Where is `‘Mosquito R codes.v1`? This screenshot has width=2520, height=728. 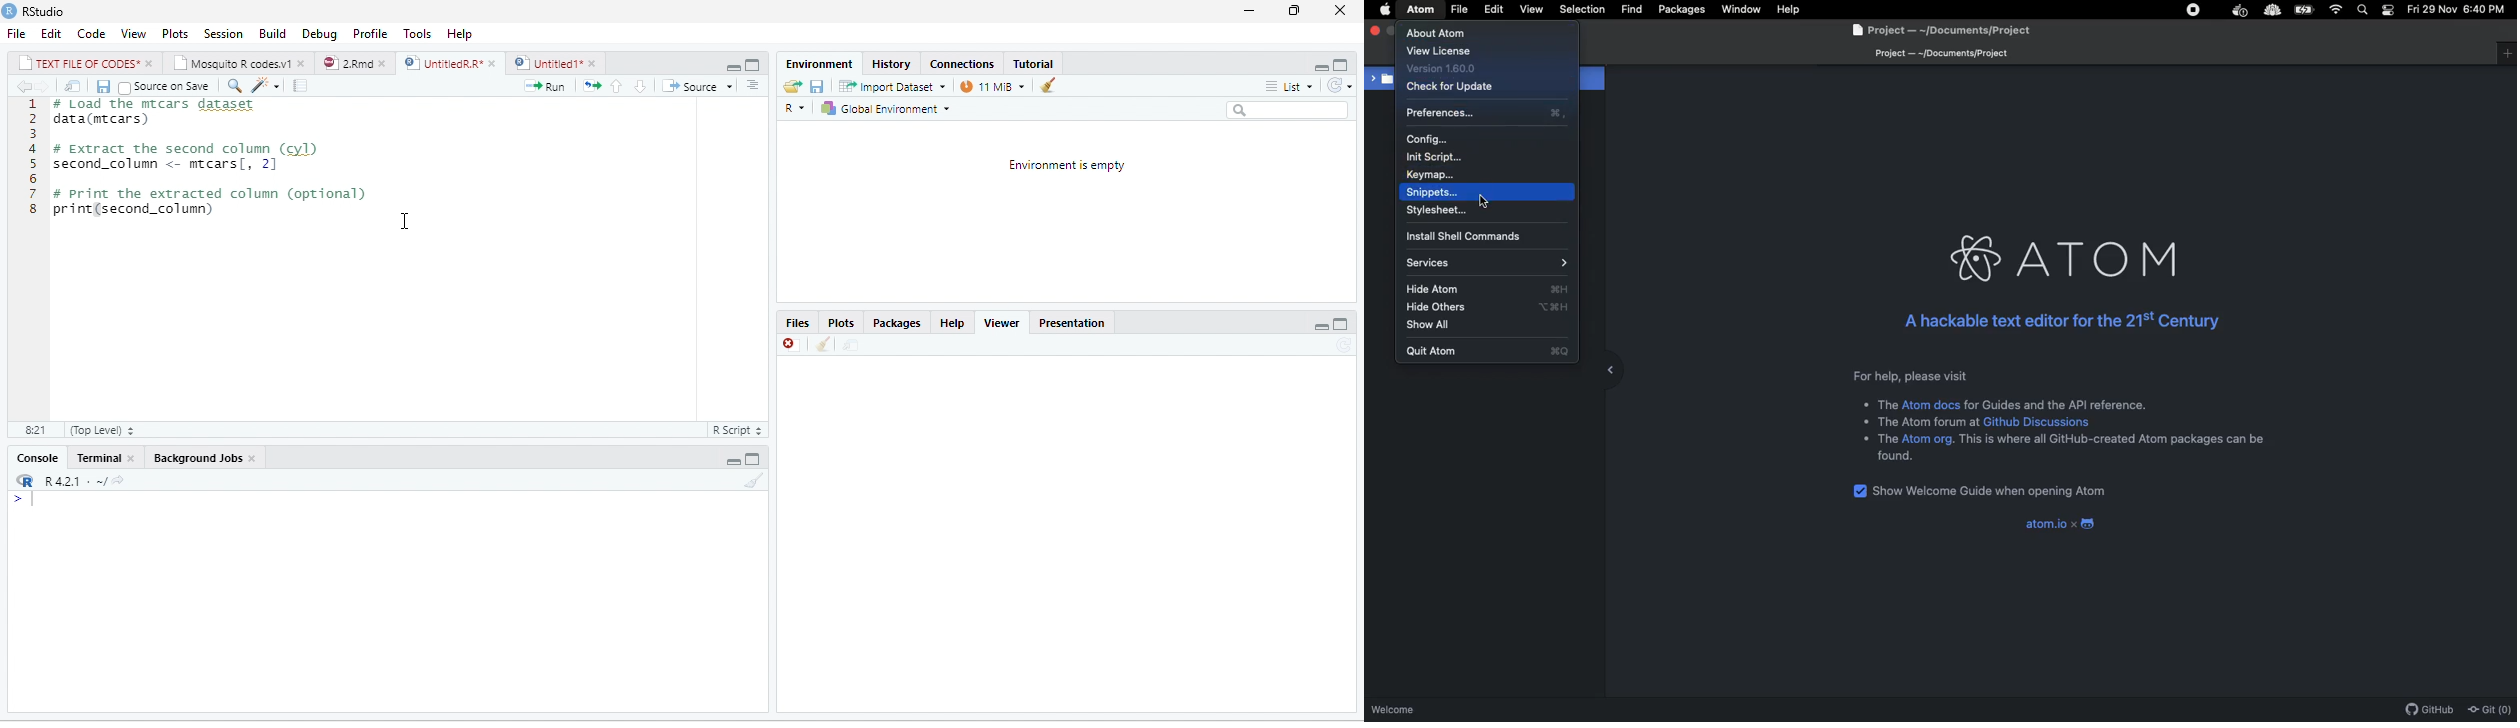 ‘Mosquito R codes.v1 is located at coordinates (232, 62).